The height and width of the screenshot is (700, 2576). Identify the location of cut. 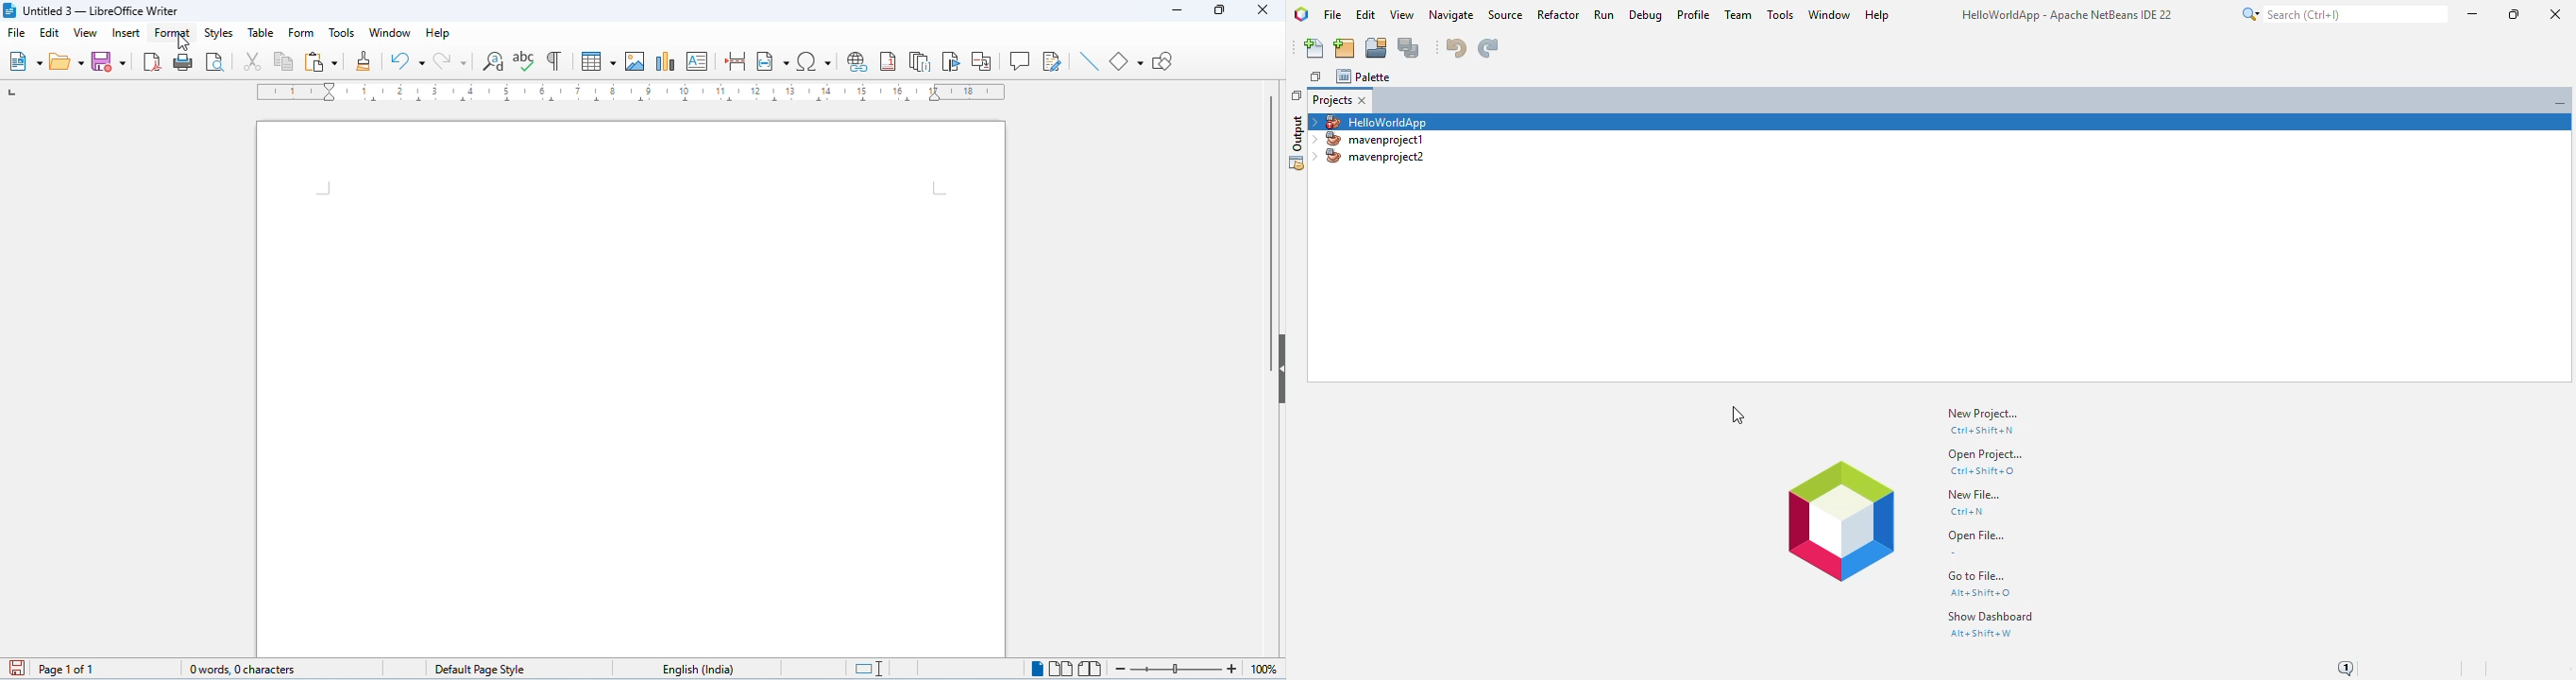
(255, 63).